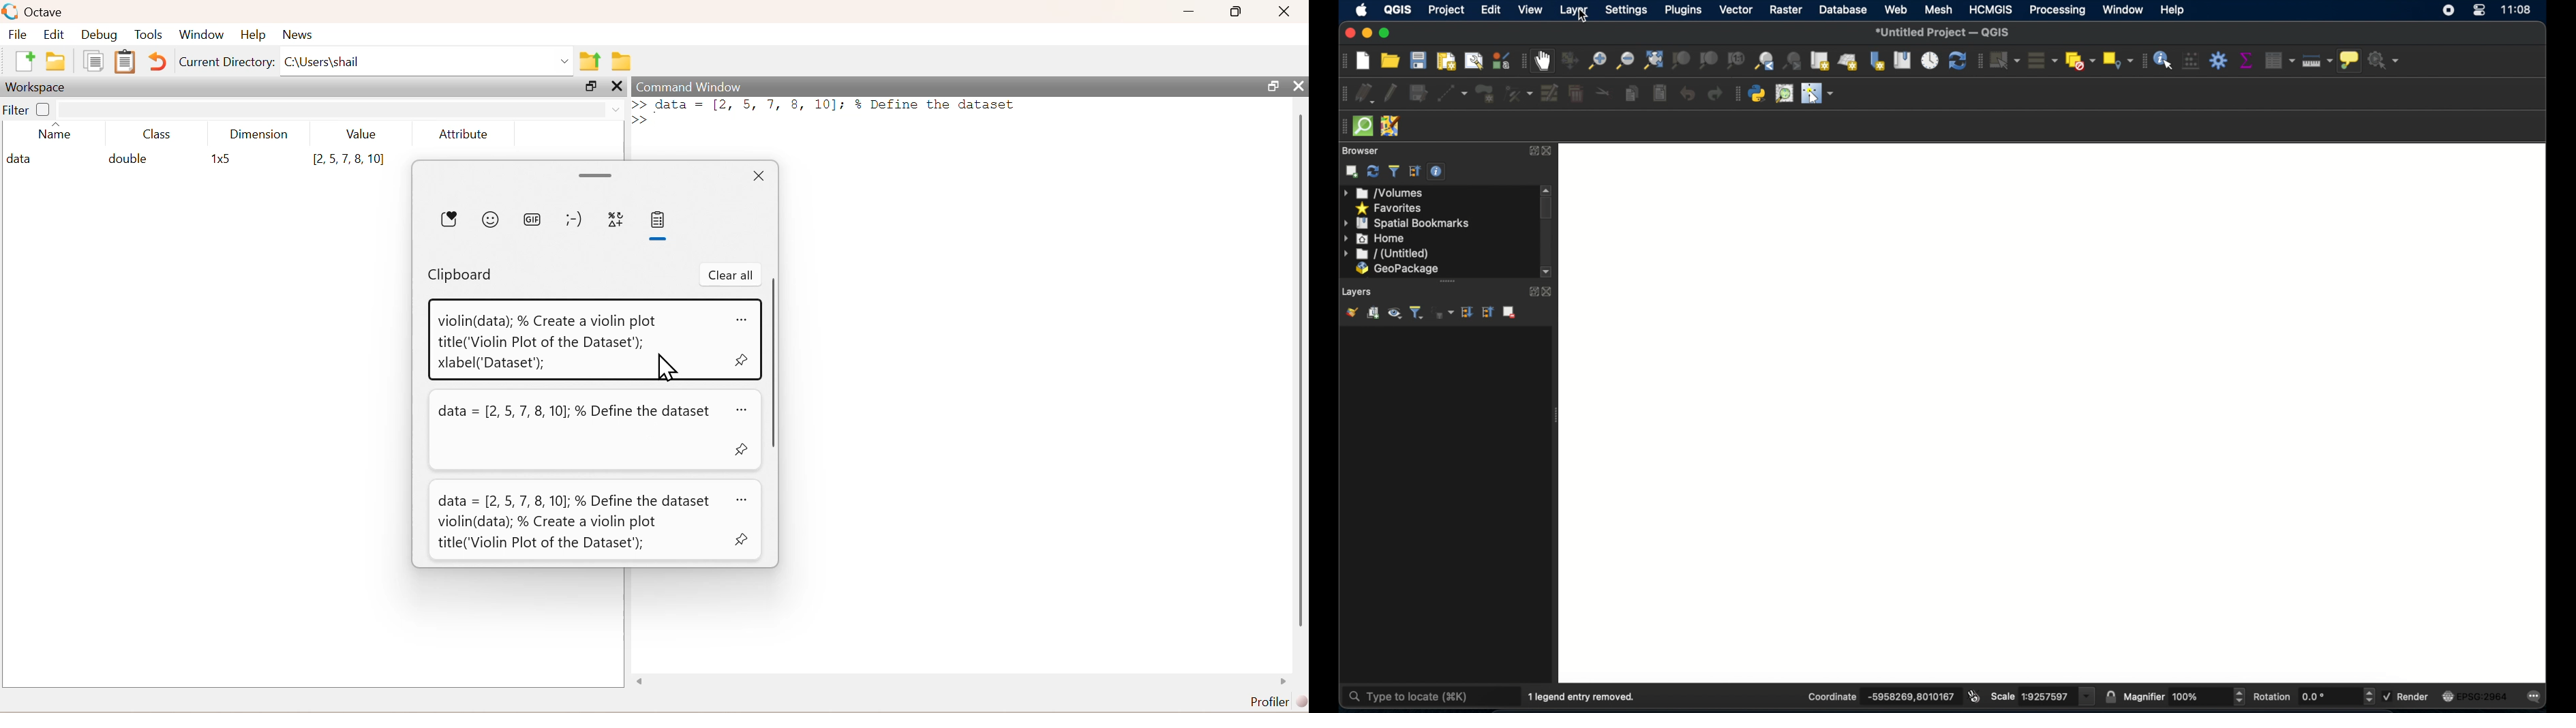 Image resolution: width=2576 pixels, height=728 pixels. What do you see at coordinates (35, 88) in the screenshot?
I see `Workspace` at bounding box center [35, 88].